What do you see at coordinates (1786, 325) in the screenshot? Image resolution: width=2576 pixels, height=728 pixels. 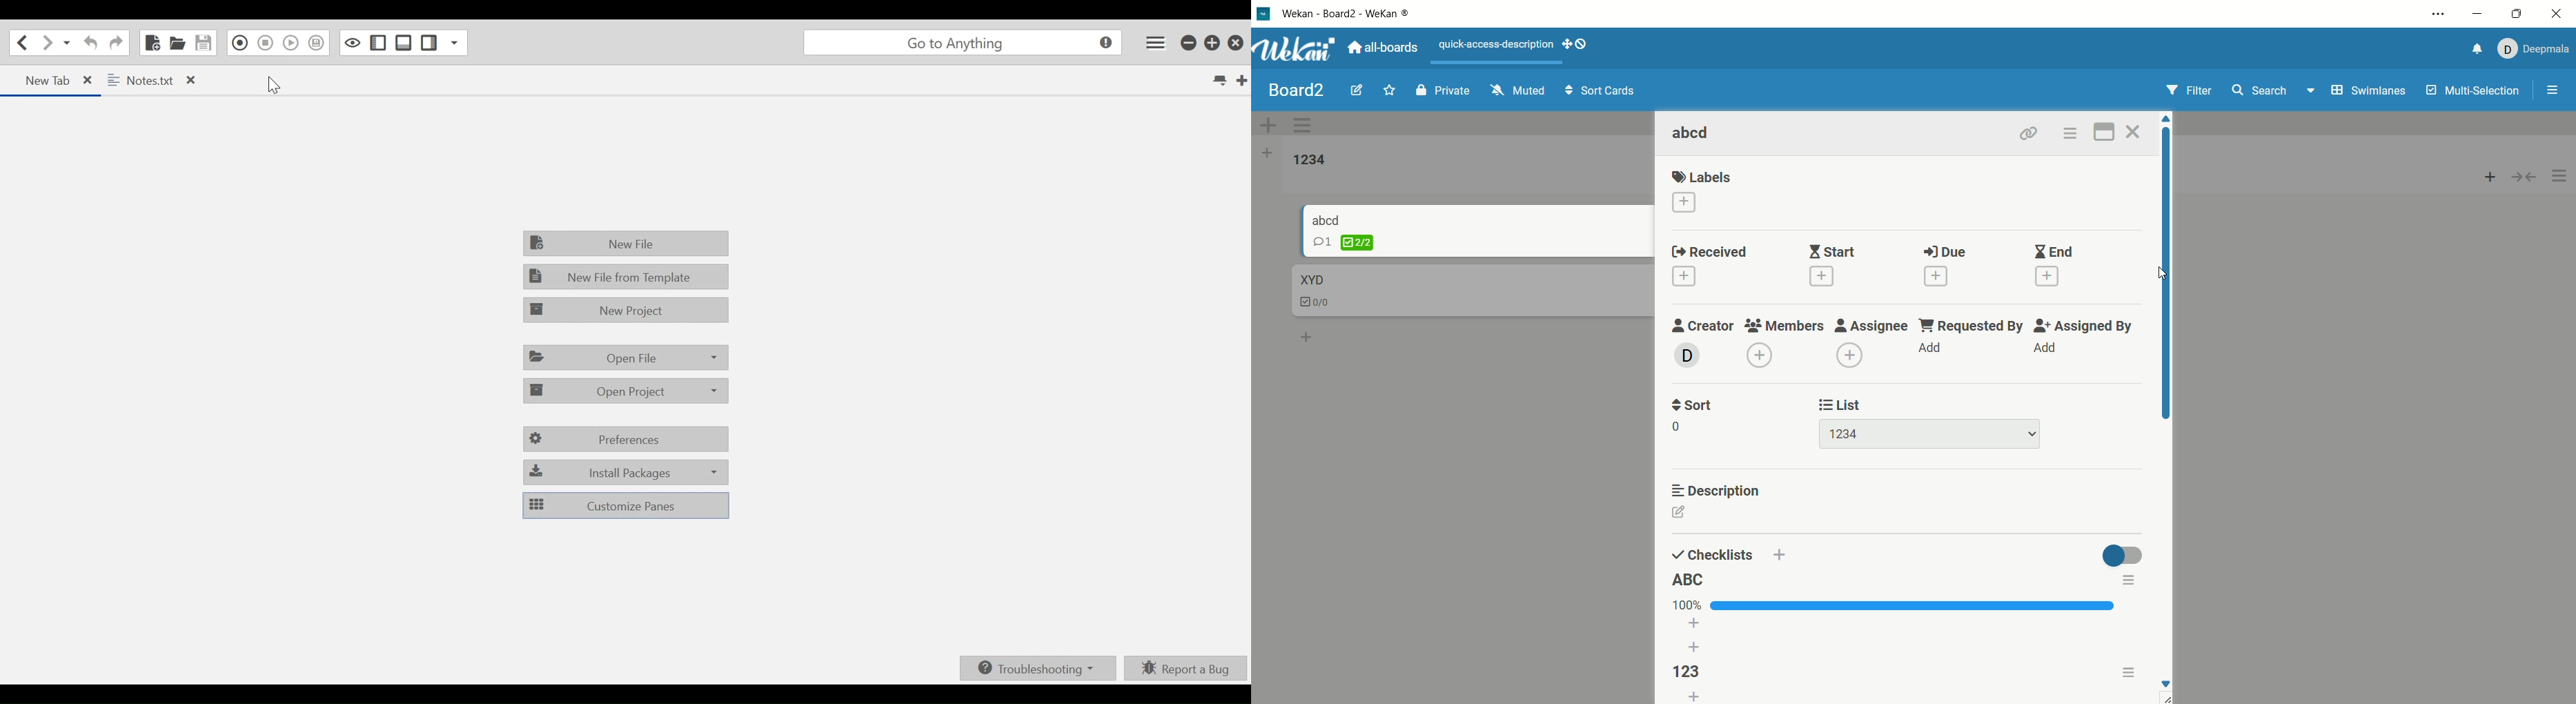 I see `members` at bounding box center [1786, 325].